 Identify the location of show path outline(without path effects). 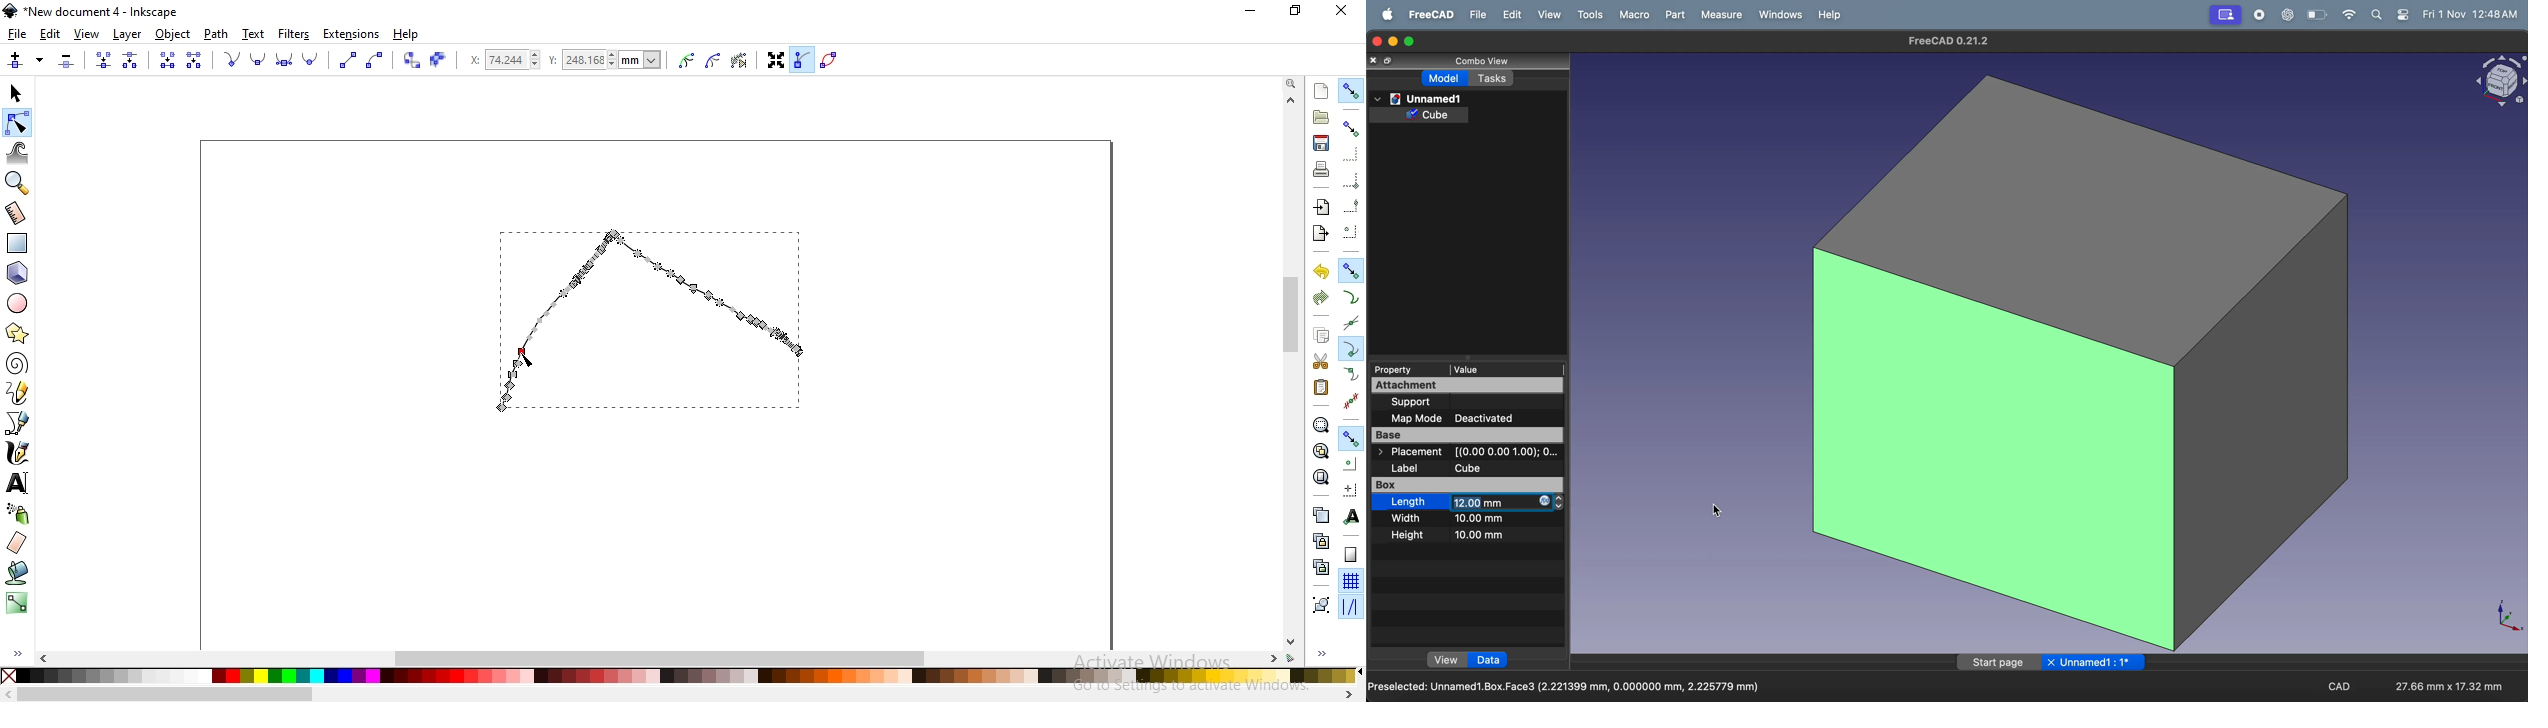
(832, 59).